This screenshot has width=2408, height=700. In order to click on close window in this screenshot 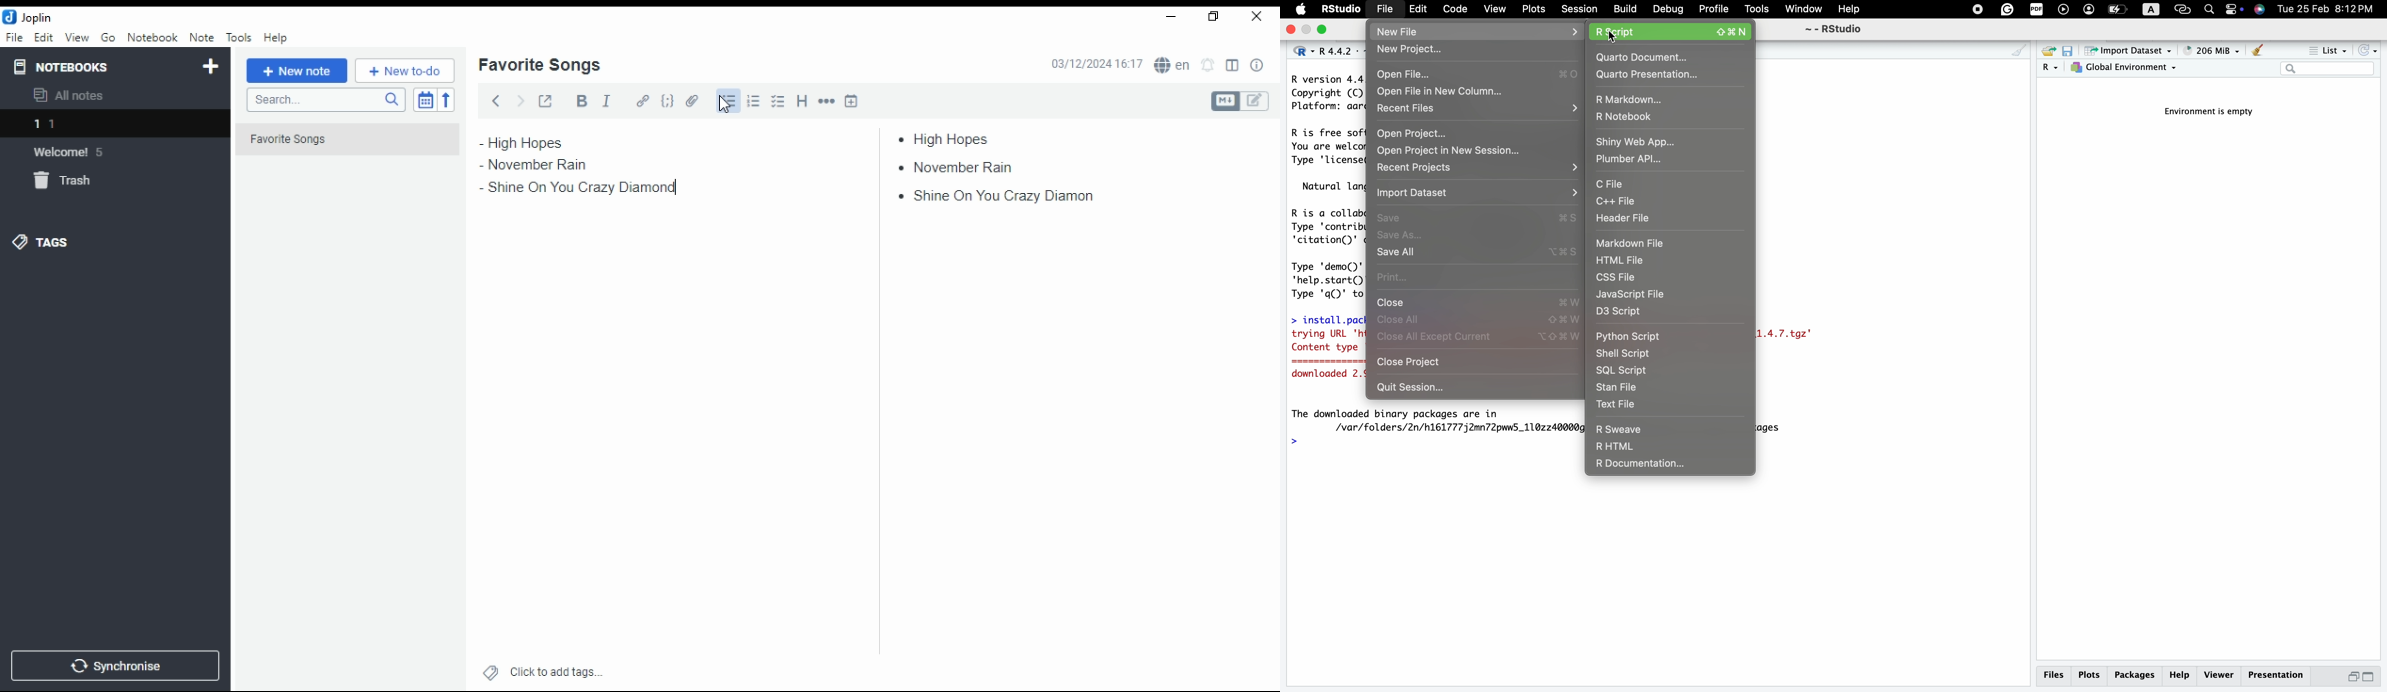, I will do `click(1258, 17)`.